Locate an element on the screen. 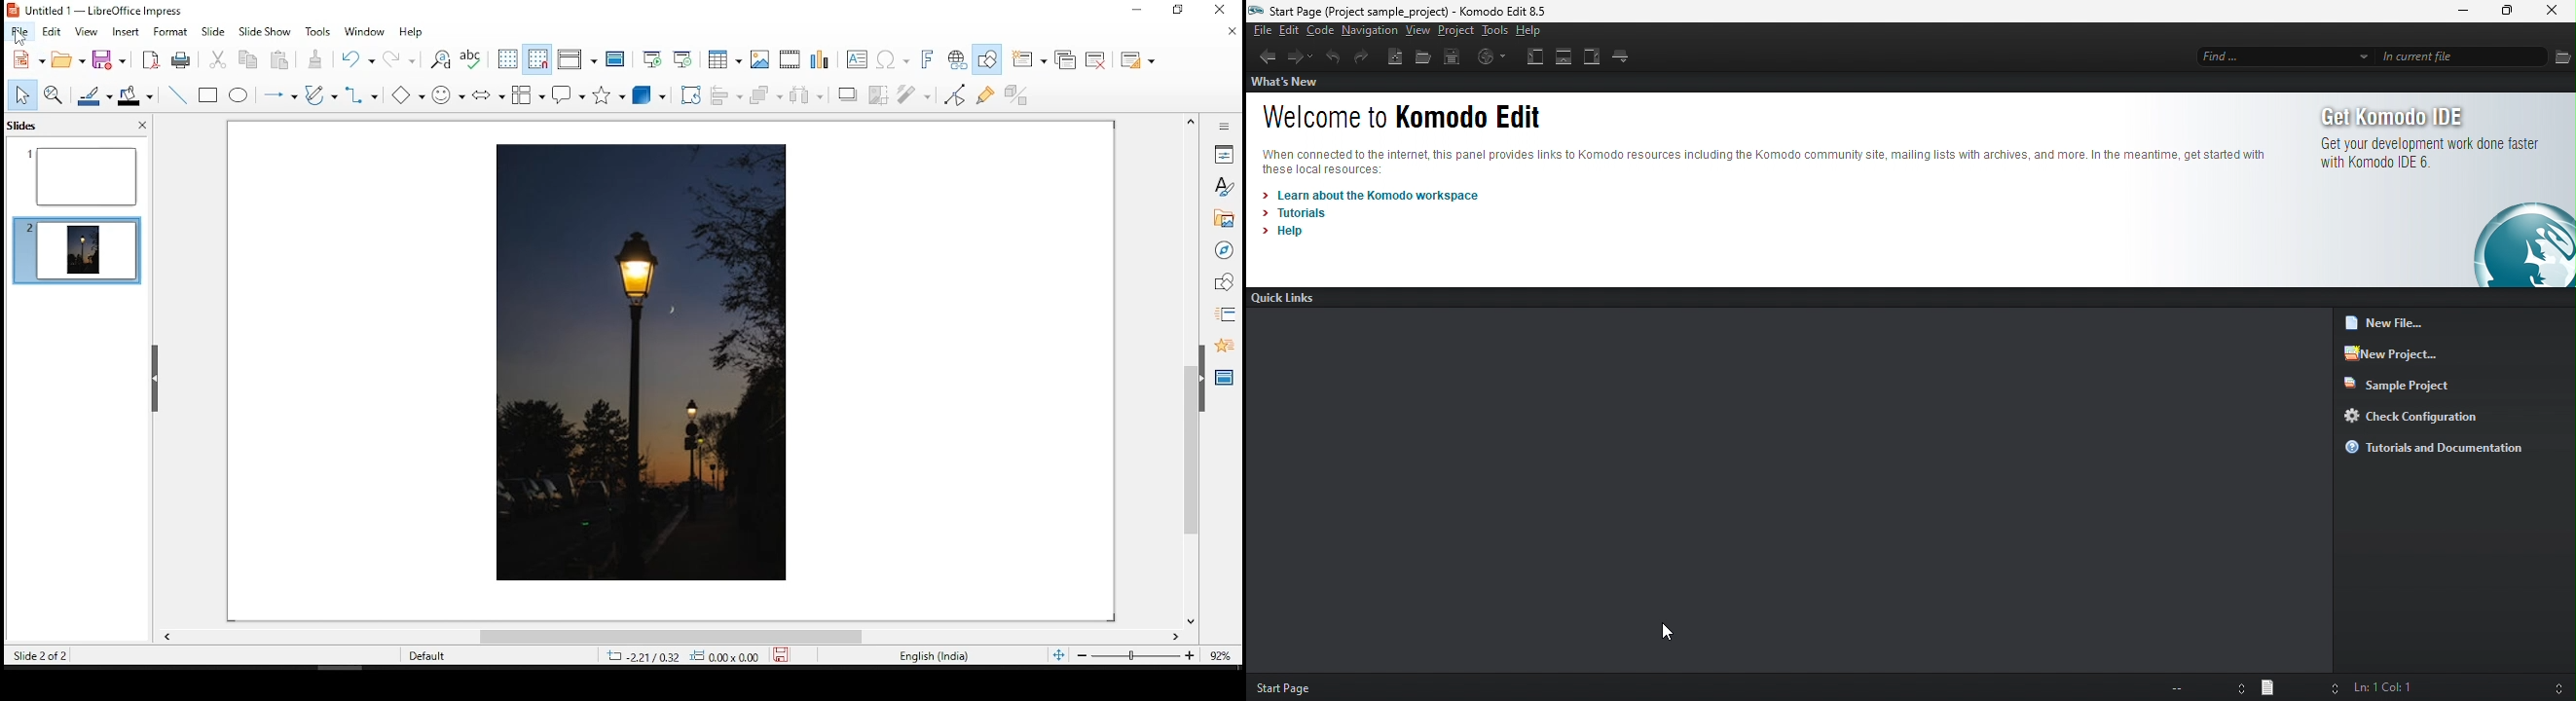  acrobat as pdf is located at coordinates (151, 59).